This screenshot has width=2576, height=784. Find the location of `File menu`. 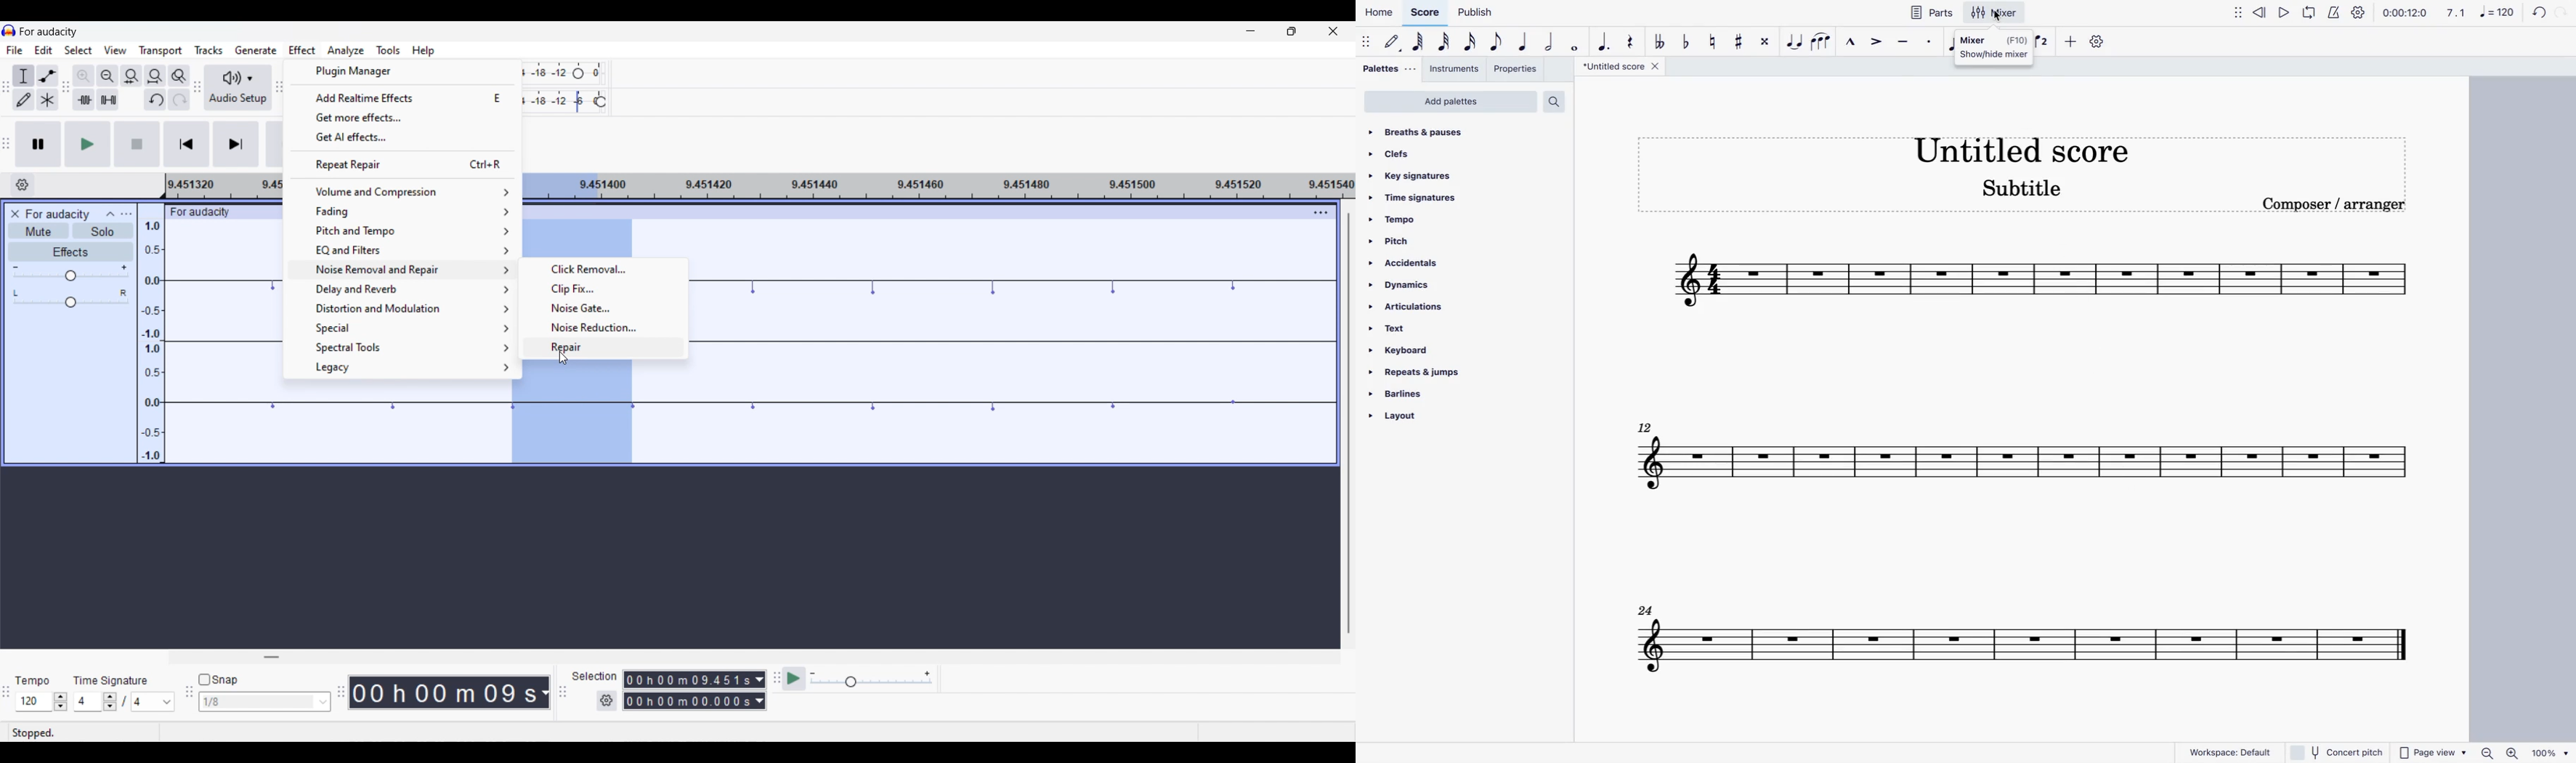

File menu is located at coordinates (15, 50).